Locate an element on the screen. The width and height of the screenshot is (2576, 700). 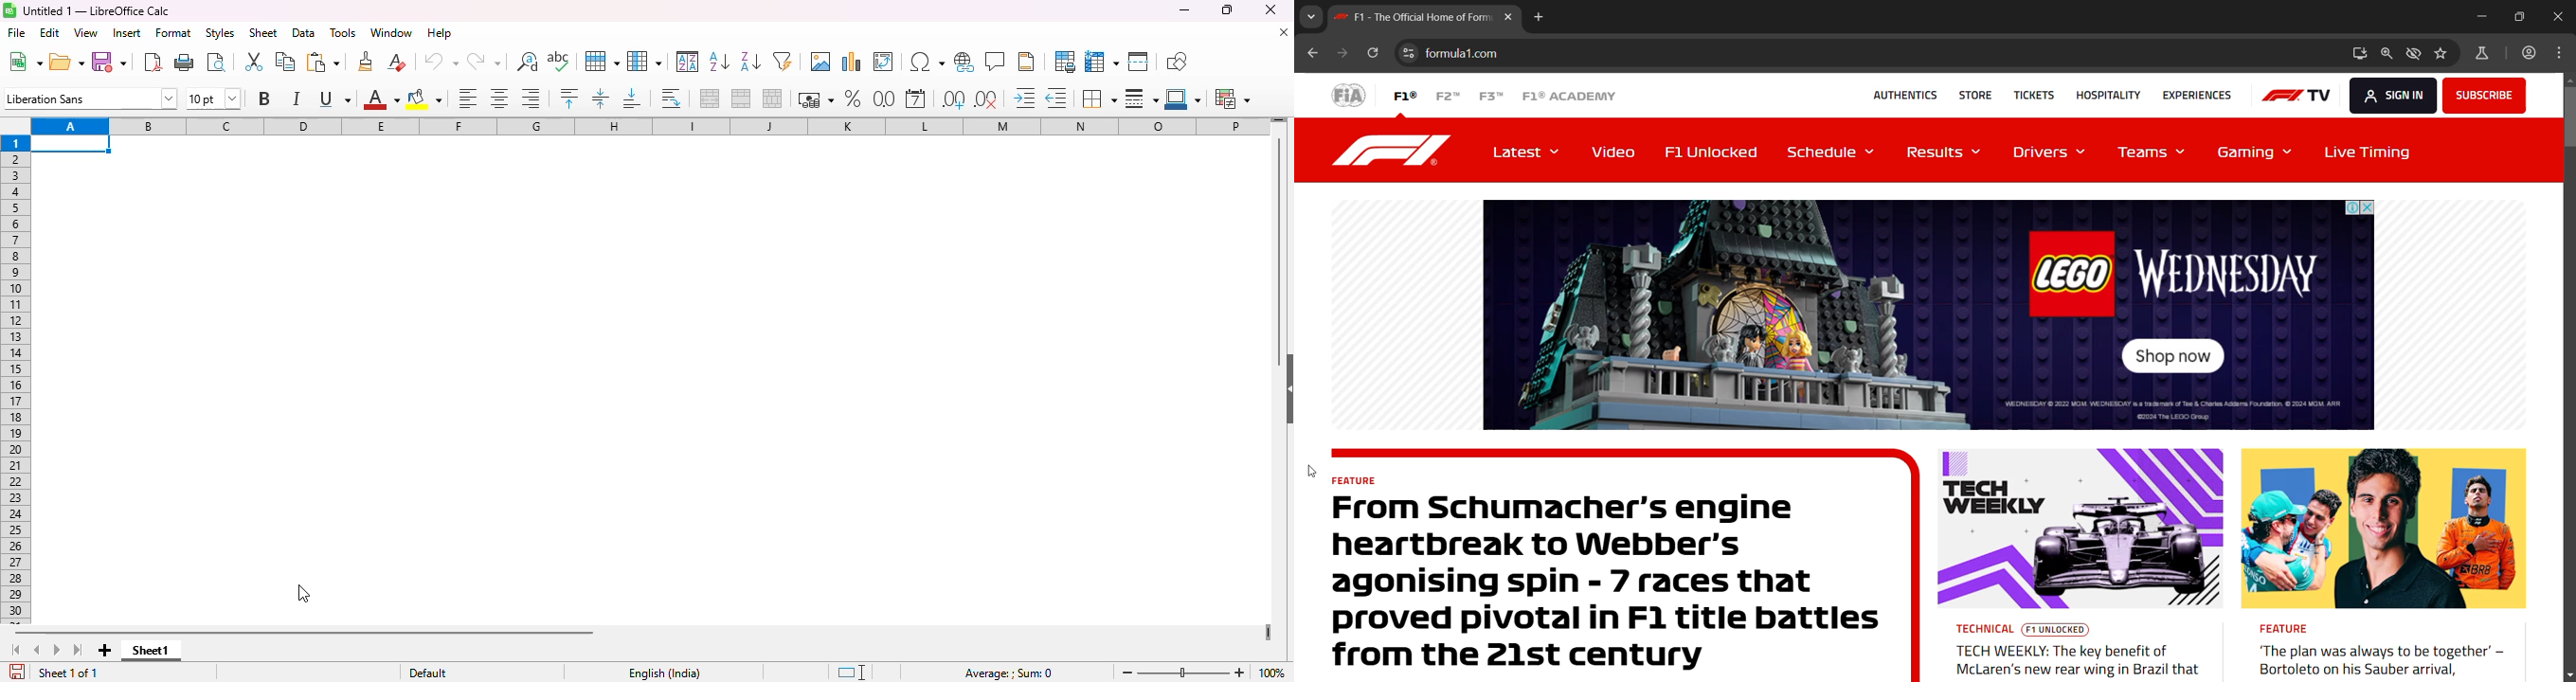
F1 Unlocked is located at coordinates (1718, 150).